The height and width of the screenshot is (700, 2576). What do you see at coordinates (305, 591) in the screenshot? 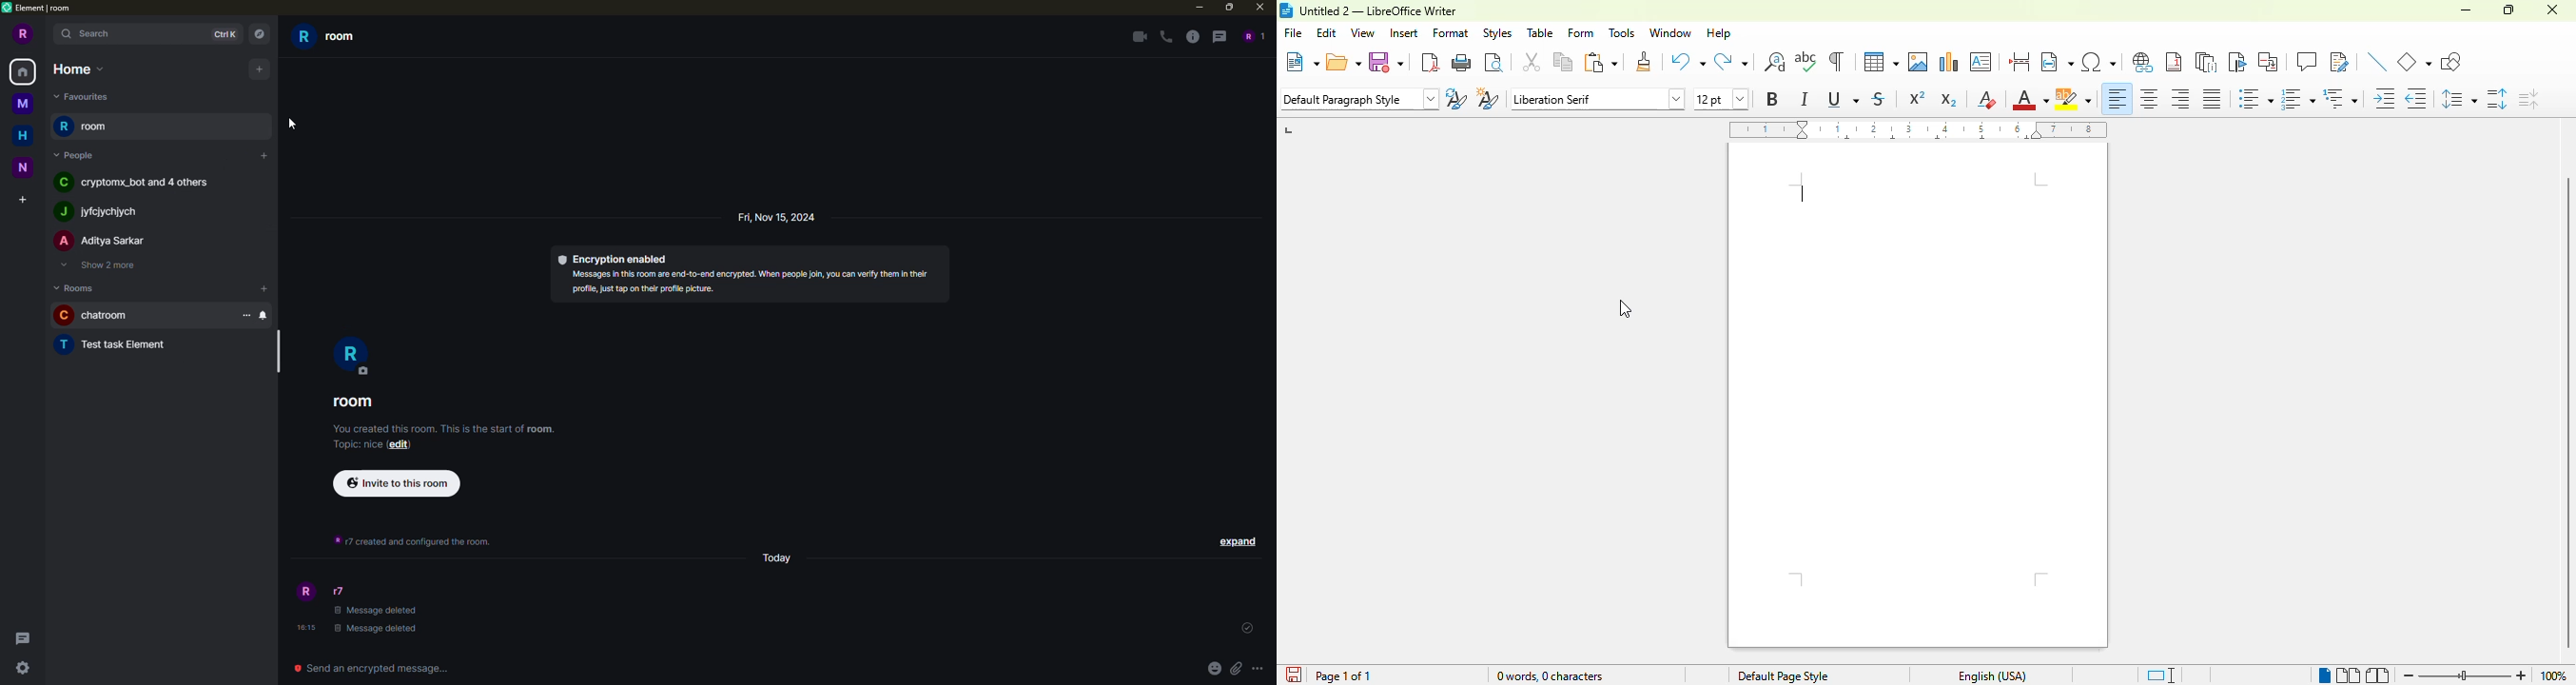
I see `profile` at bounding box center [305, 591].